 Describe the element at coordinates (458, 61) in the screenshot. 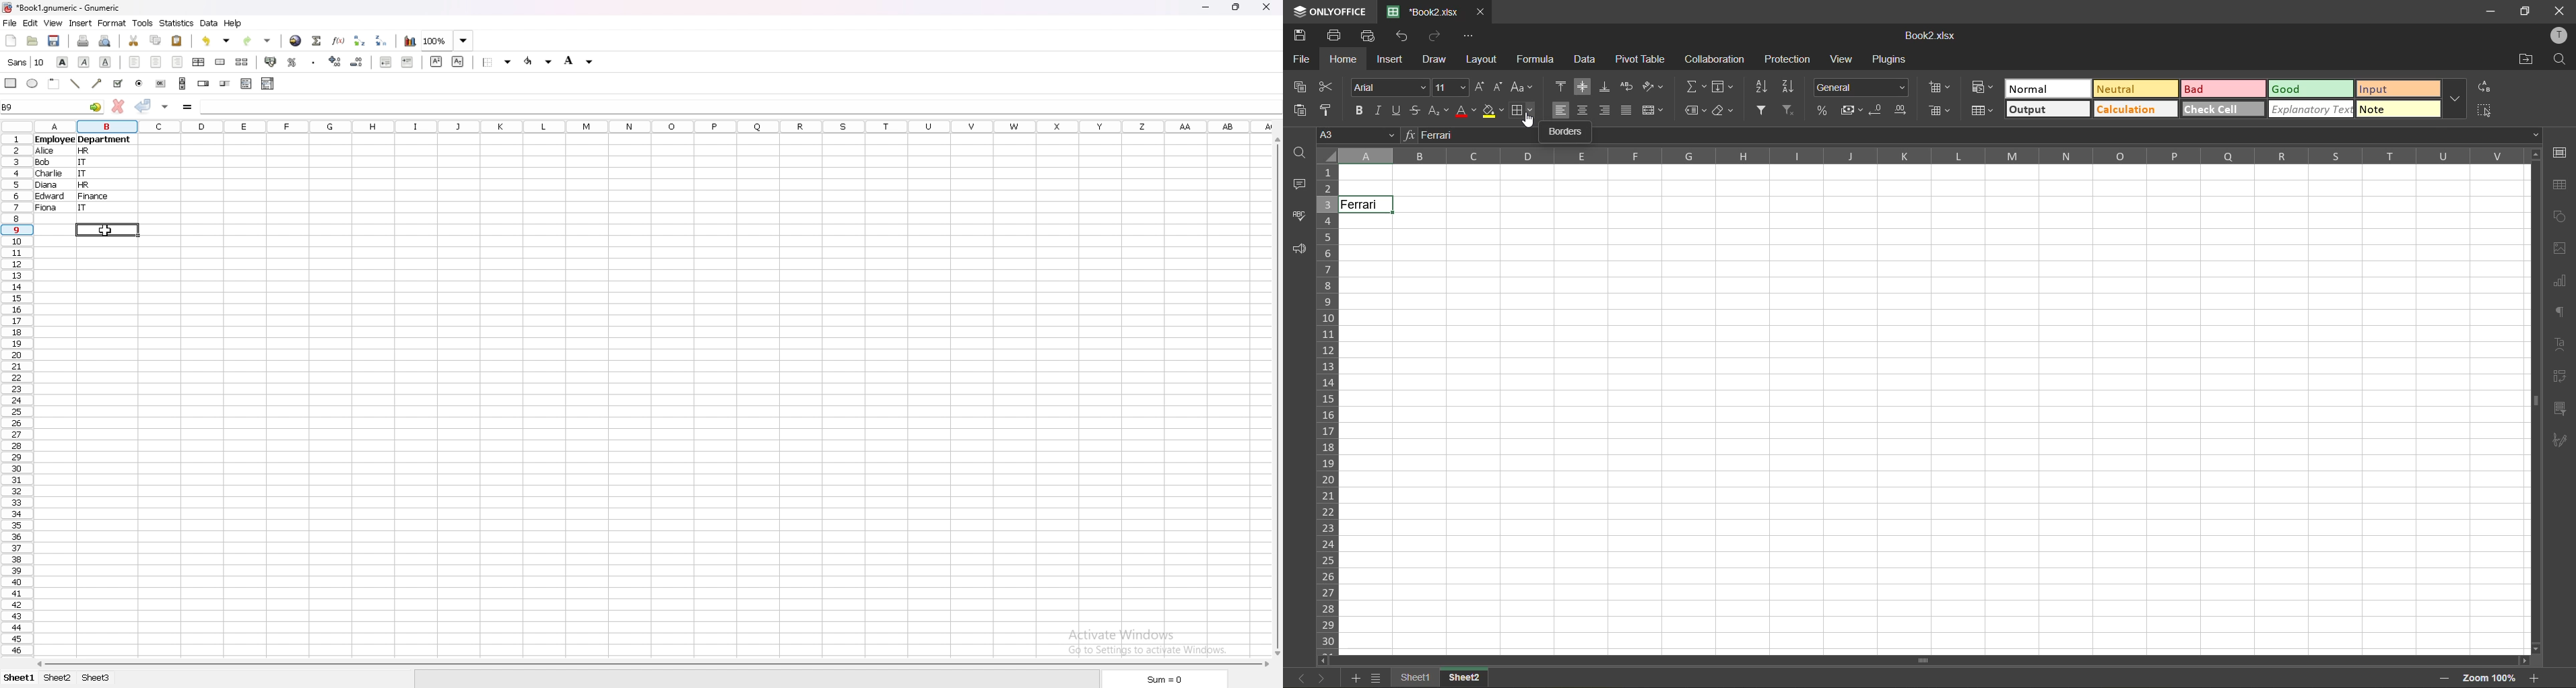

I see `subscript` at that location.